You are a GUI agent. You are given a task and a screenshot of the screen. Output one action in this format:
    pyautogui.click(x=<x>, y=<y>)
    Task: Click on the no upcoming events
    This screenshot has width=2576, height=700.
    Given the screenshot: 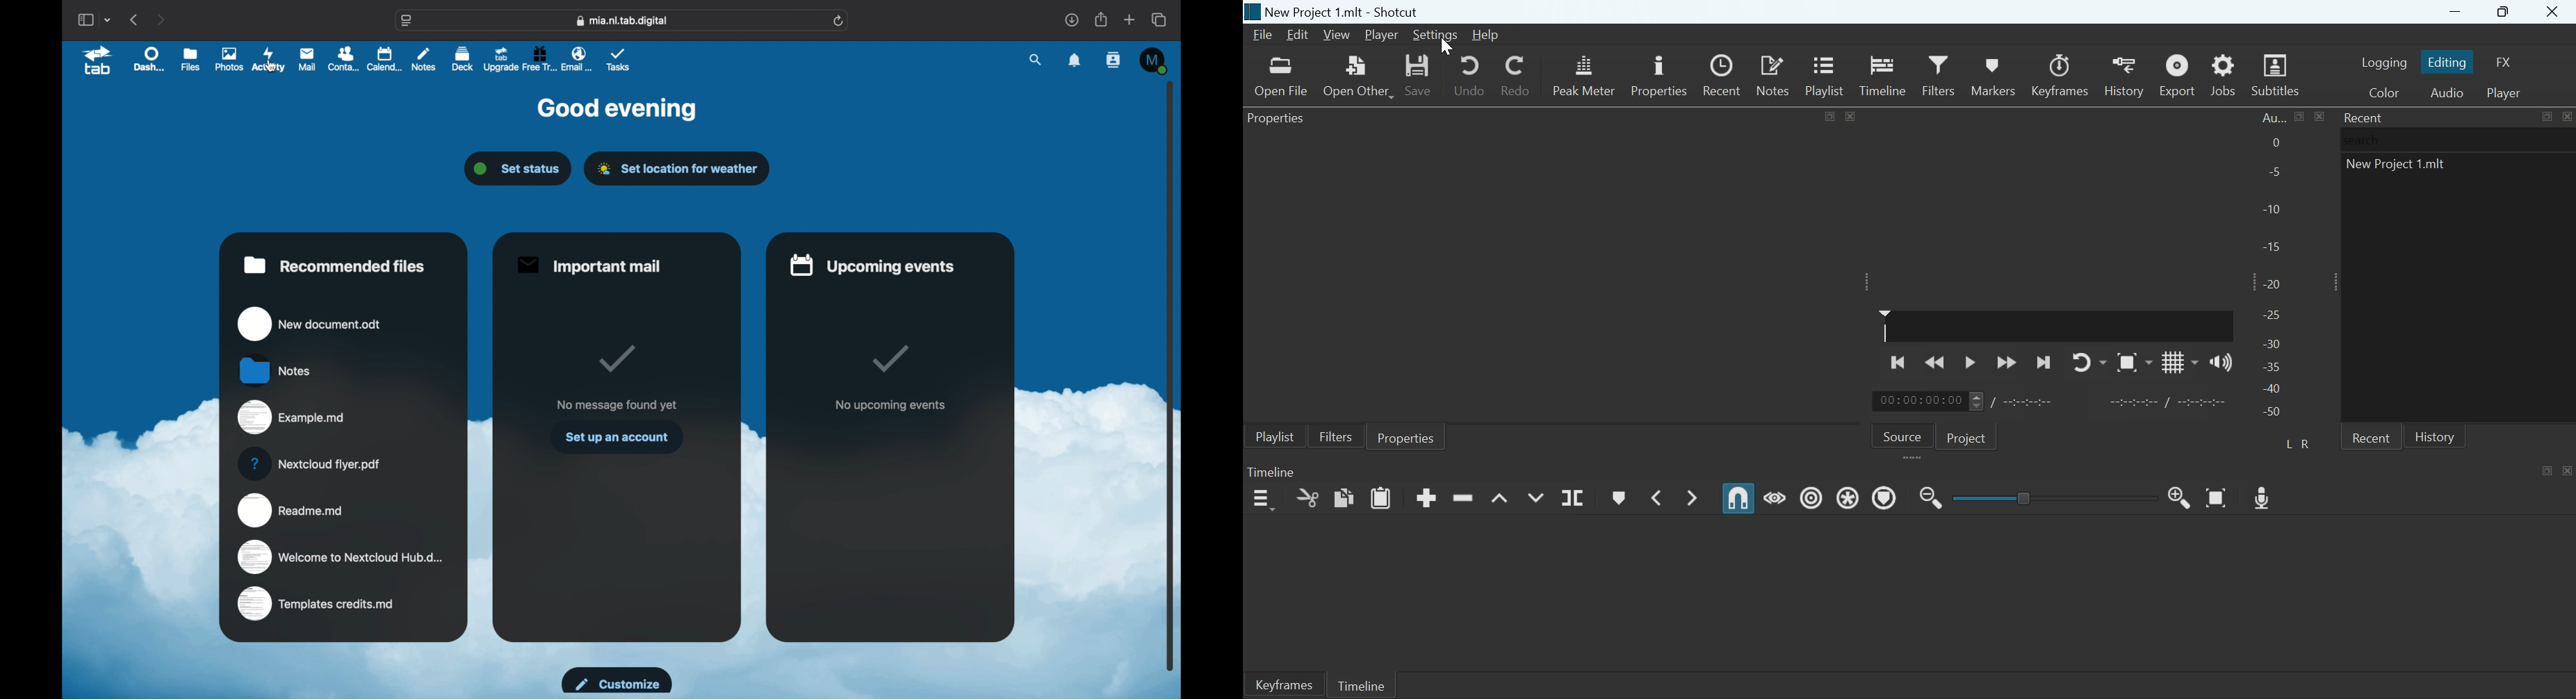 What is the action you would take?
    pyautogui.click(x=891, y=406)
    